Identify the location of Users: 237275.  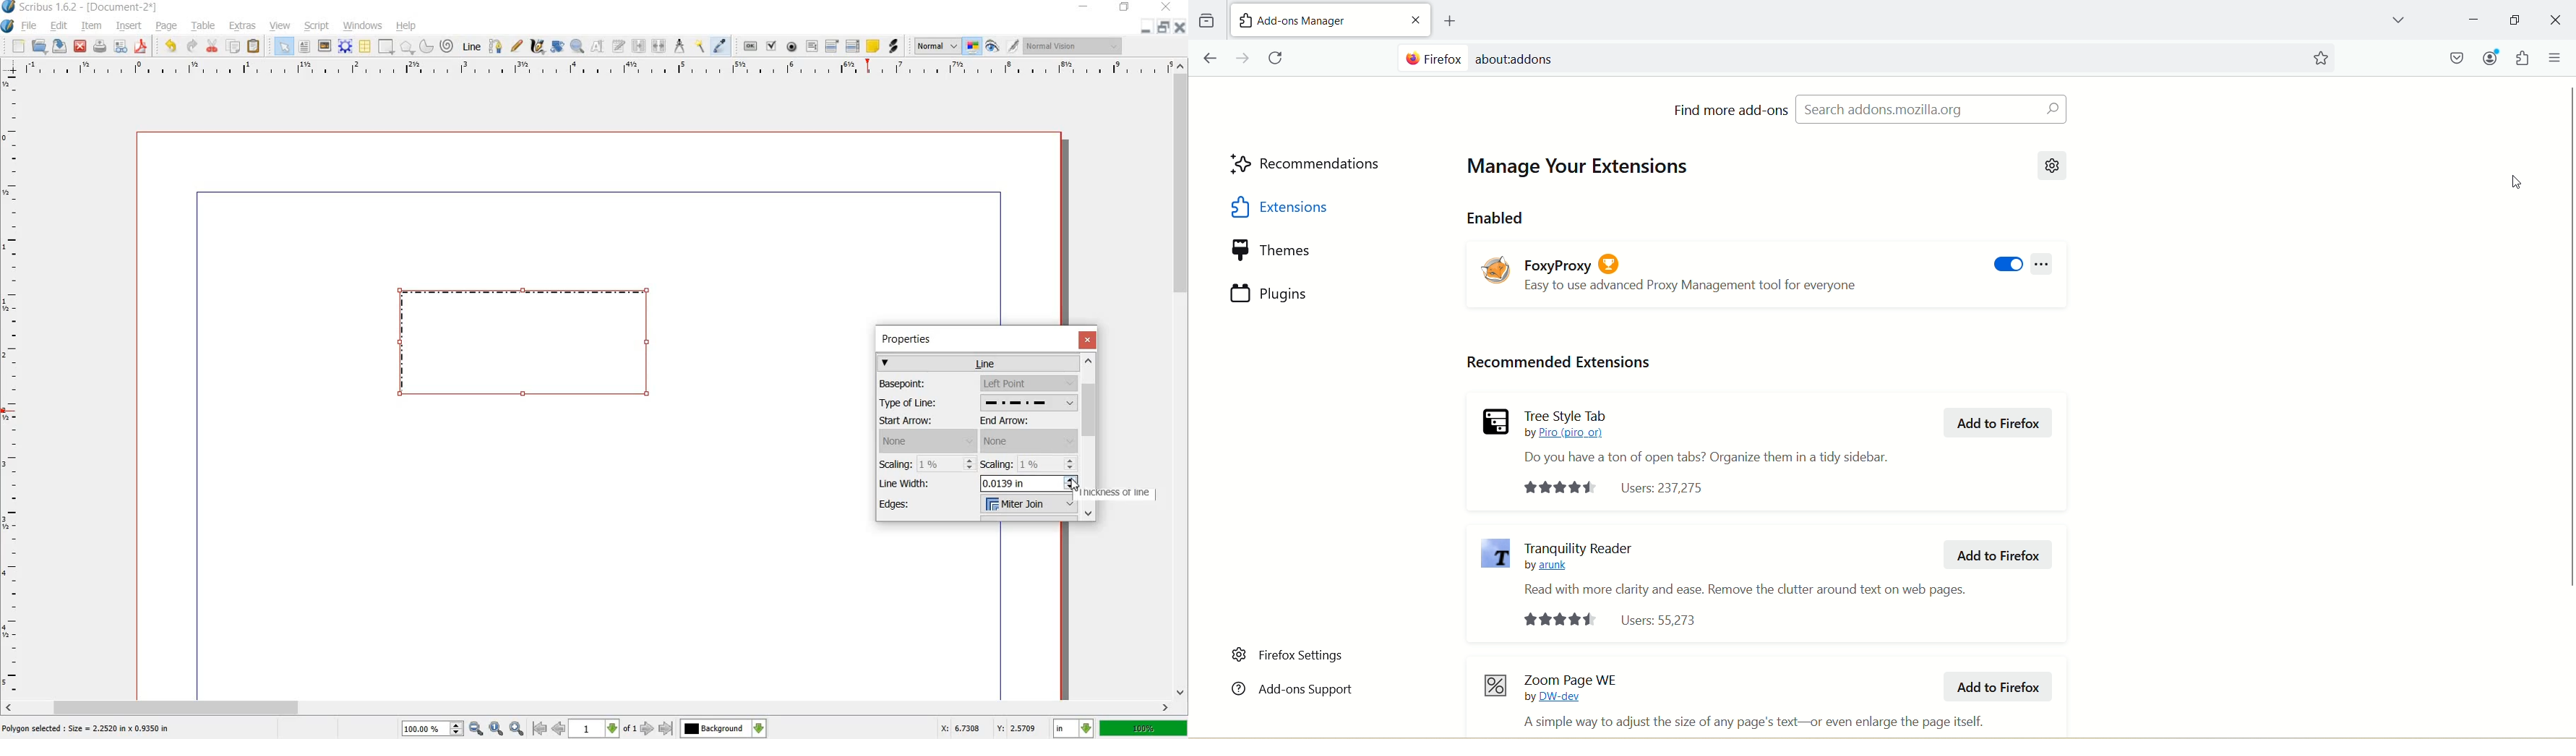
(1618, 488).